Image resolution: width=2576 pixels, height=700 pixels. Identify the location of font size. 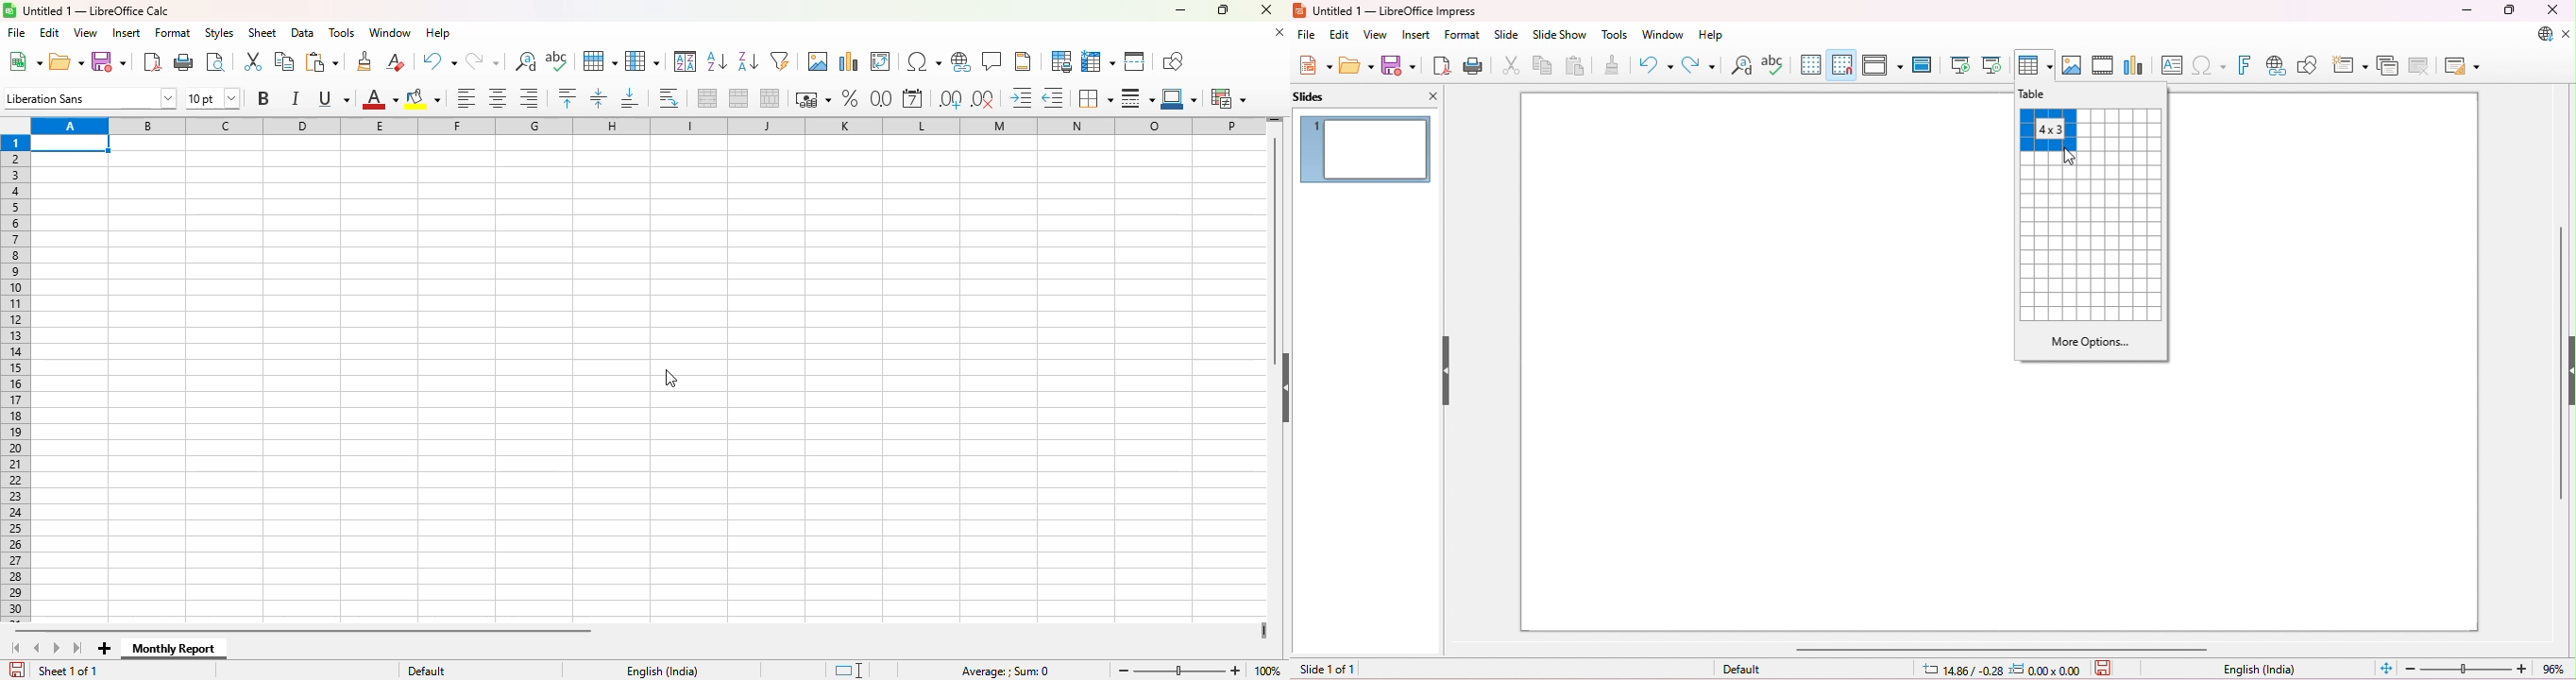
(212, 97).